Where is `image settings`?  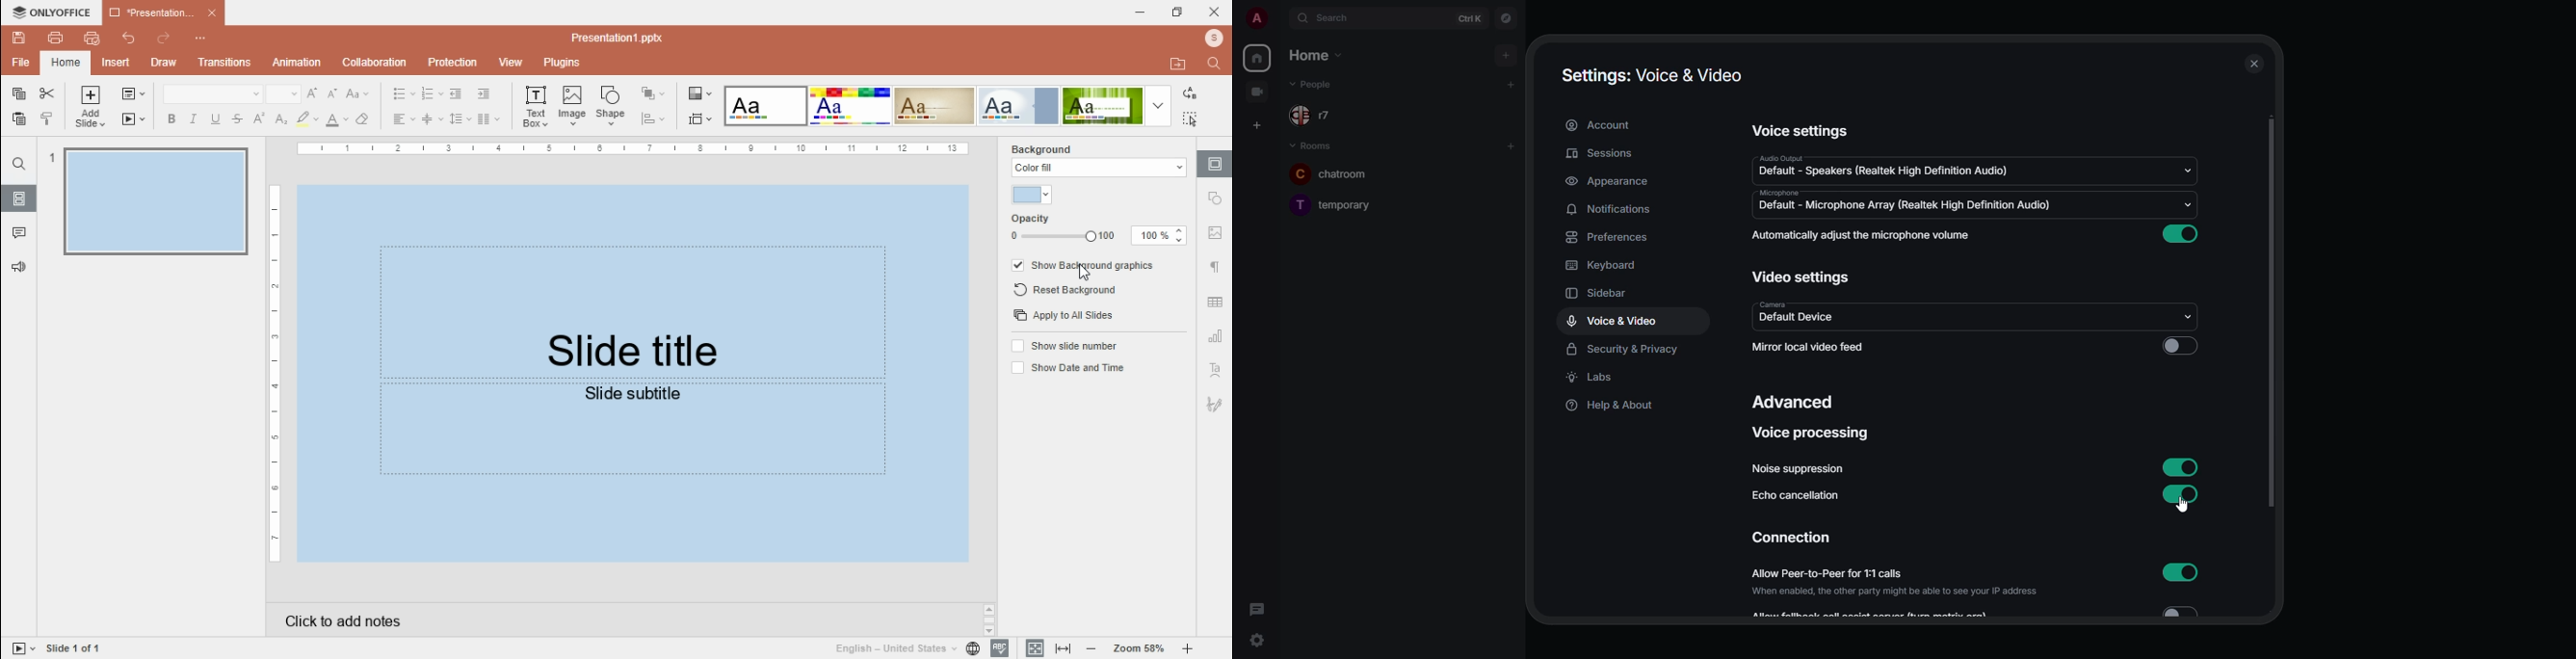 image settings is located at coordinates (1219, 231).